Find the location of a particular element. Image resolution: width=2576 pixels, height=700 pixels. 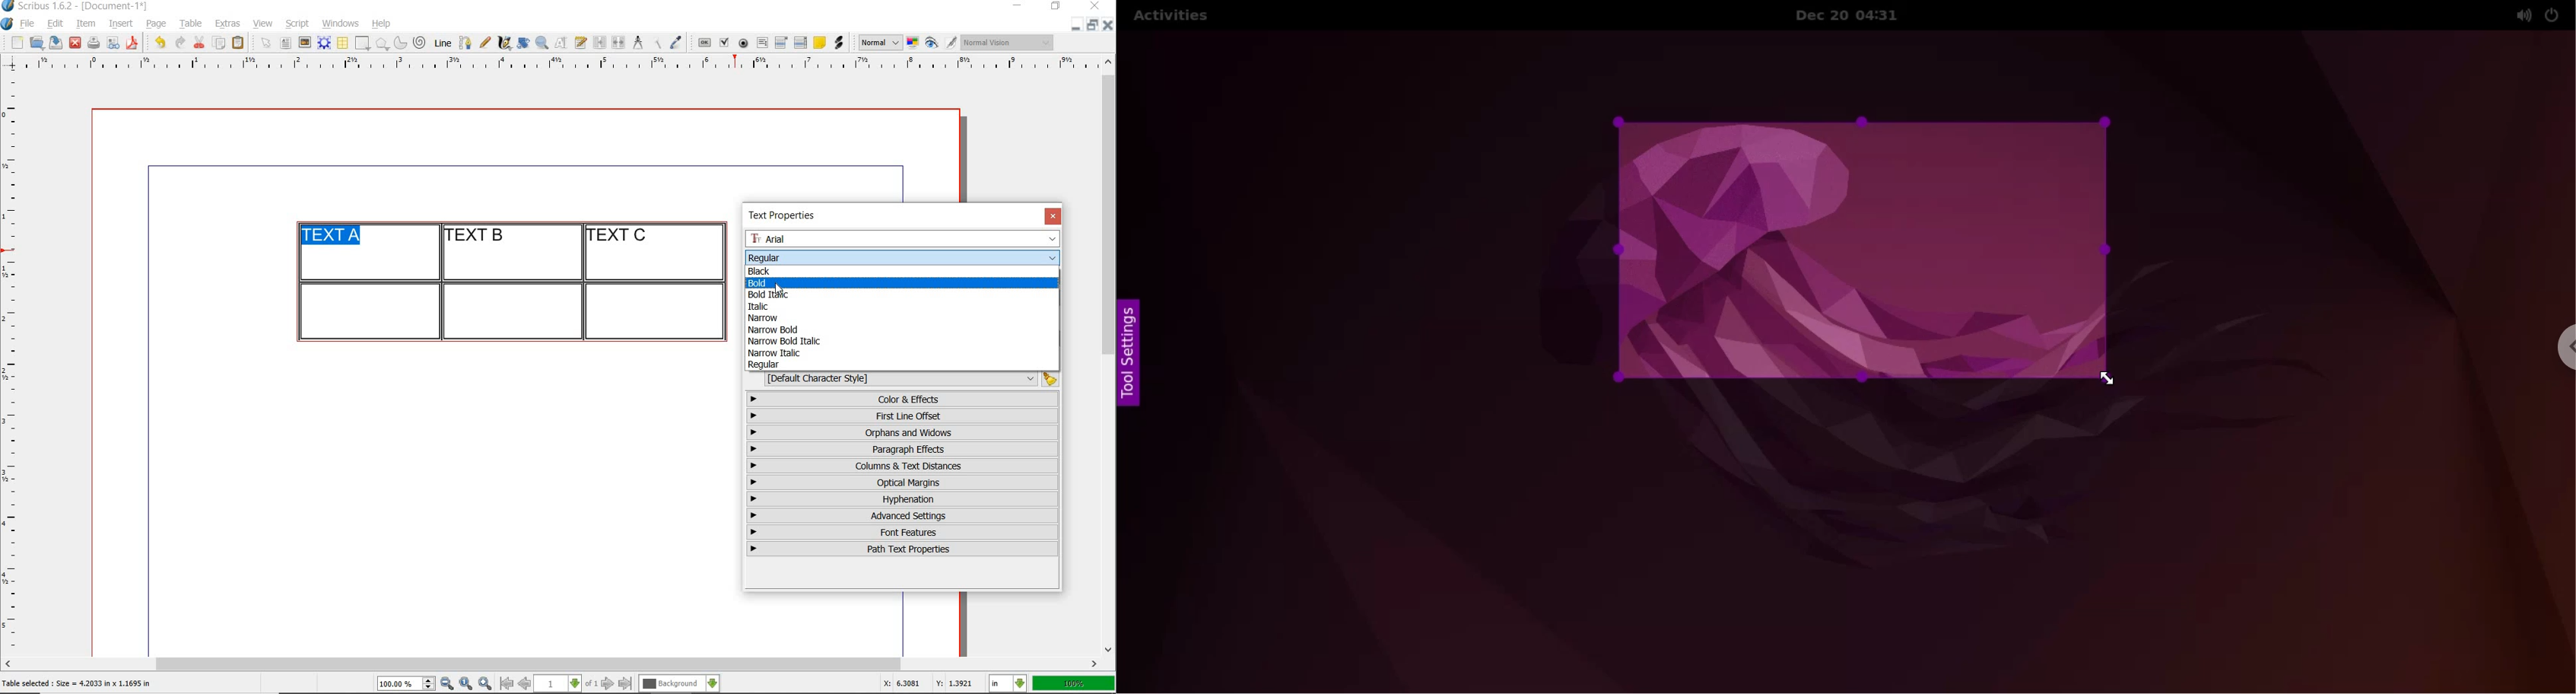

insert is located at coordinates (121, 24).